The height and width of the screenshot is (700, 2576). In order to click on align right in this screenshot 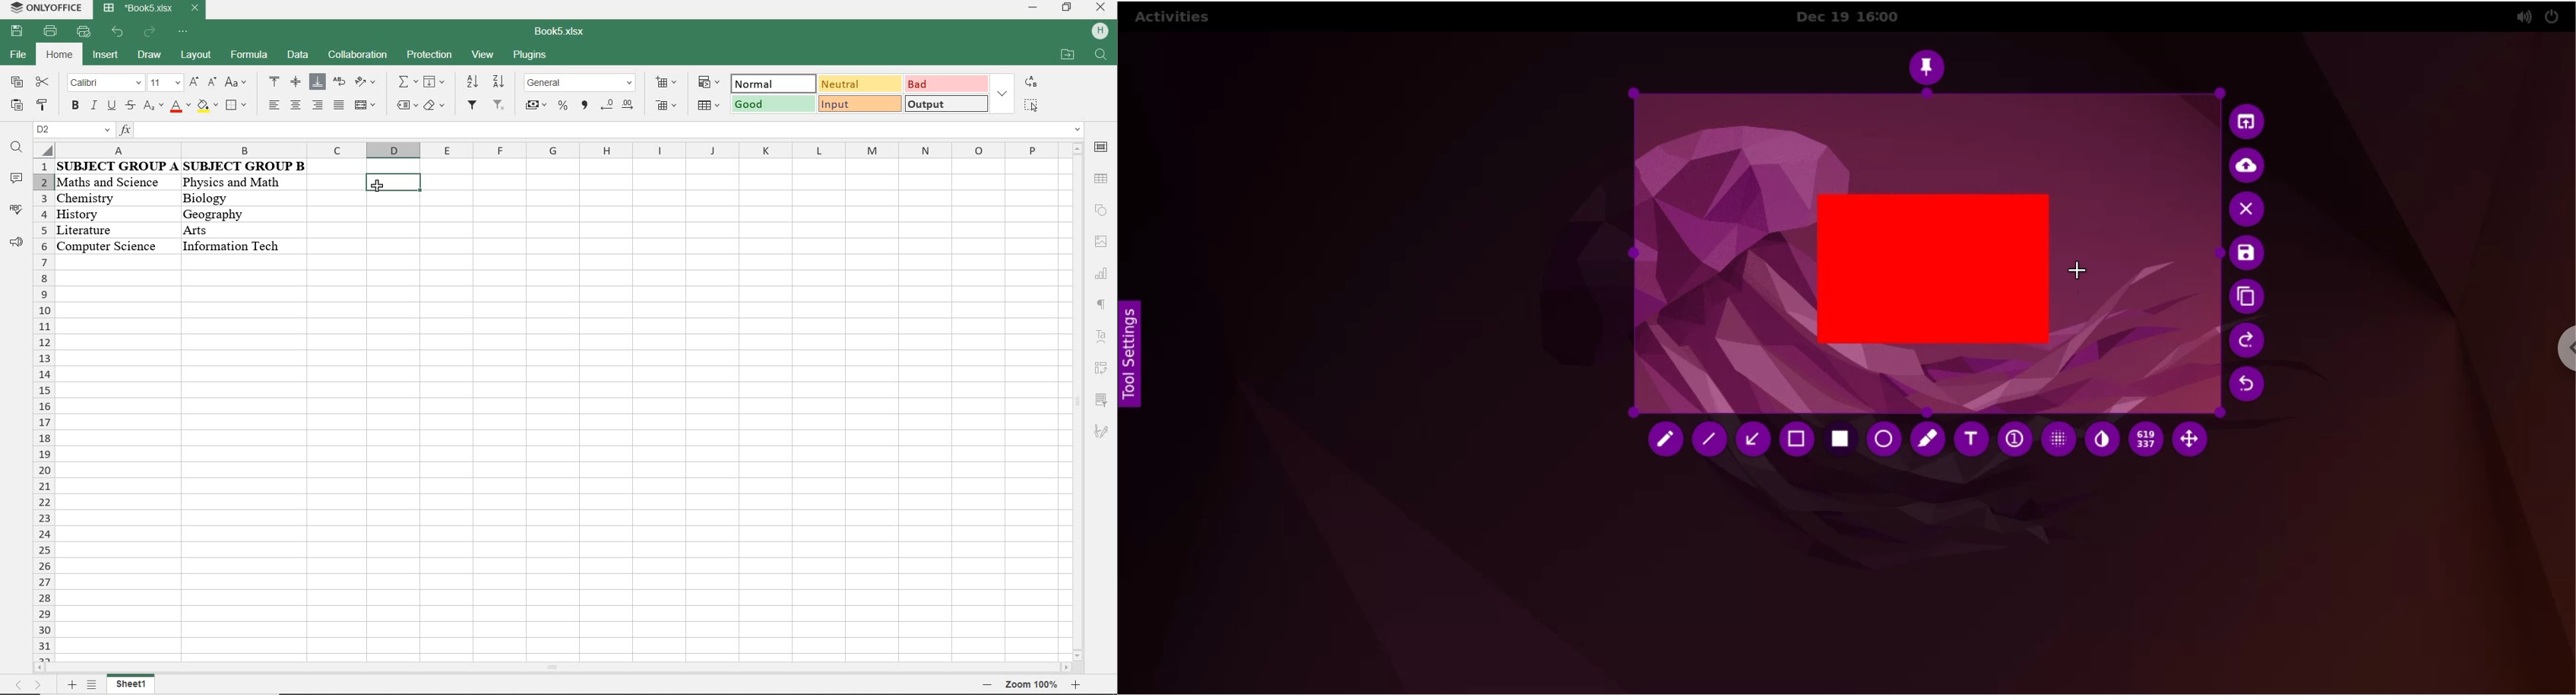, I will do `click(317, 105)`.